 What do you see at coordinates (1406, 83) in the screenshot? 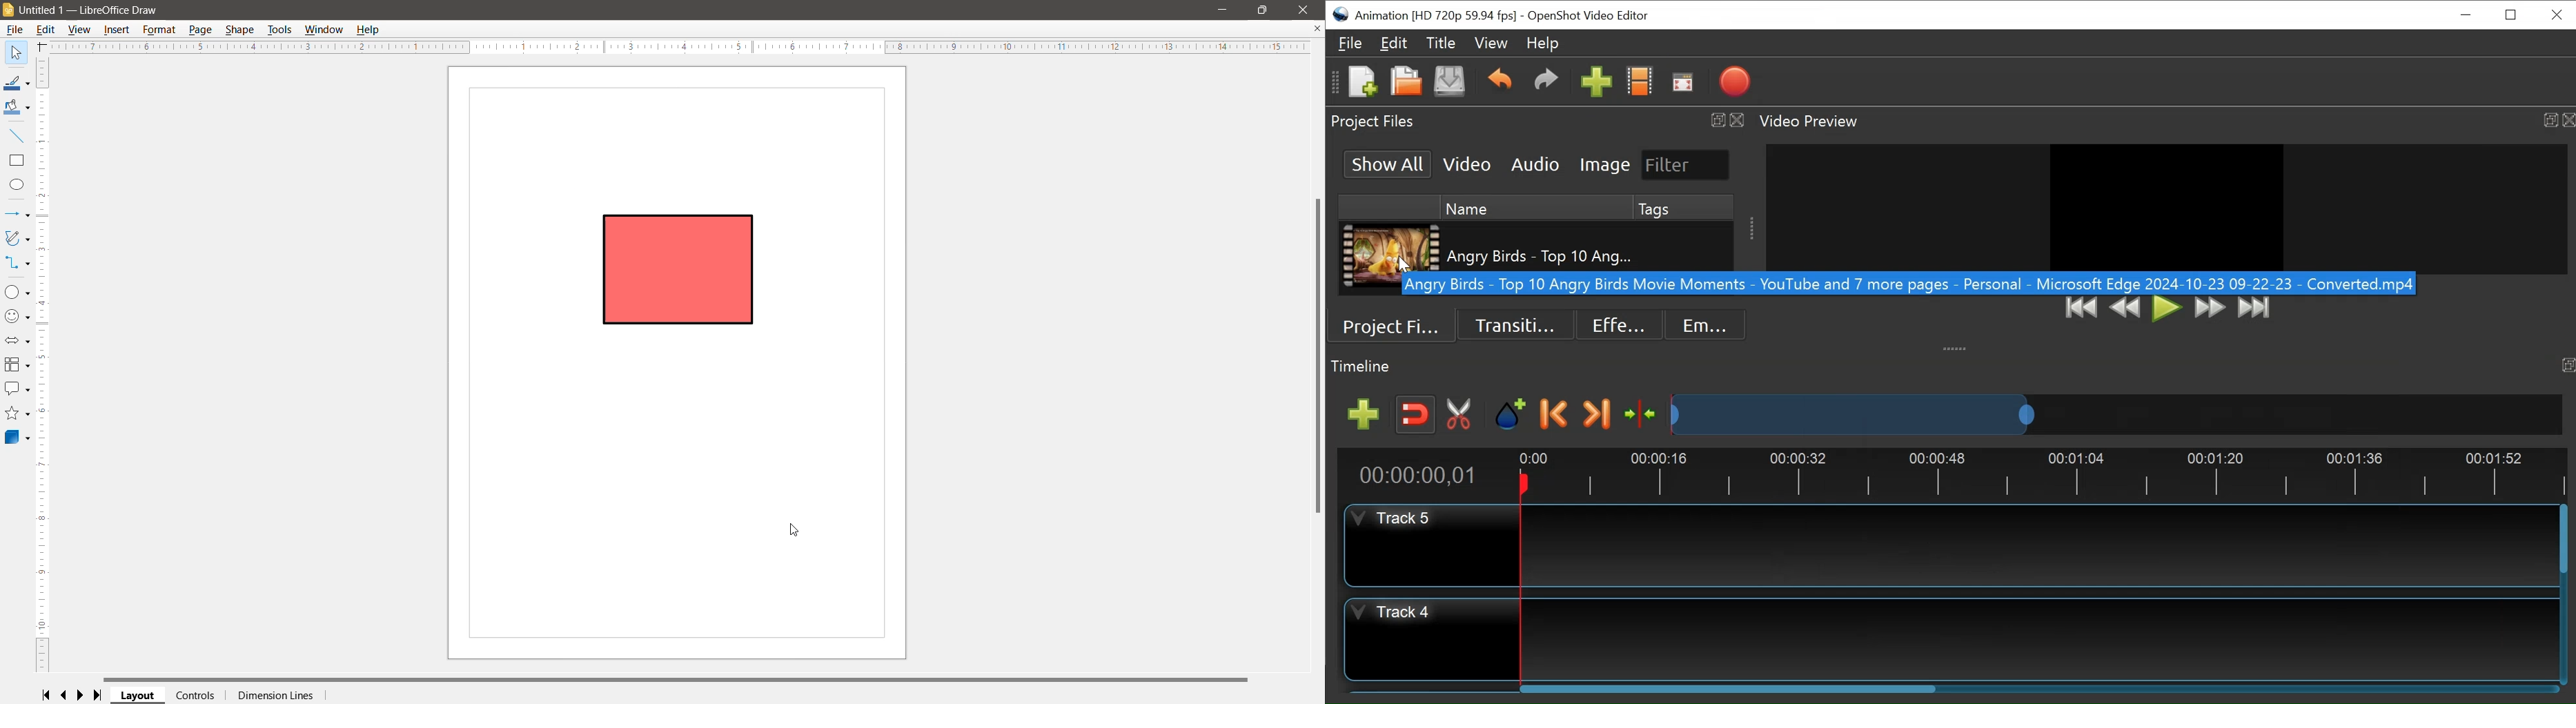
I see `Open Project` at bounding box center [1406, 83].